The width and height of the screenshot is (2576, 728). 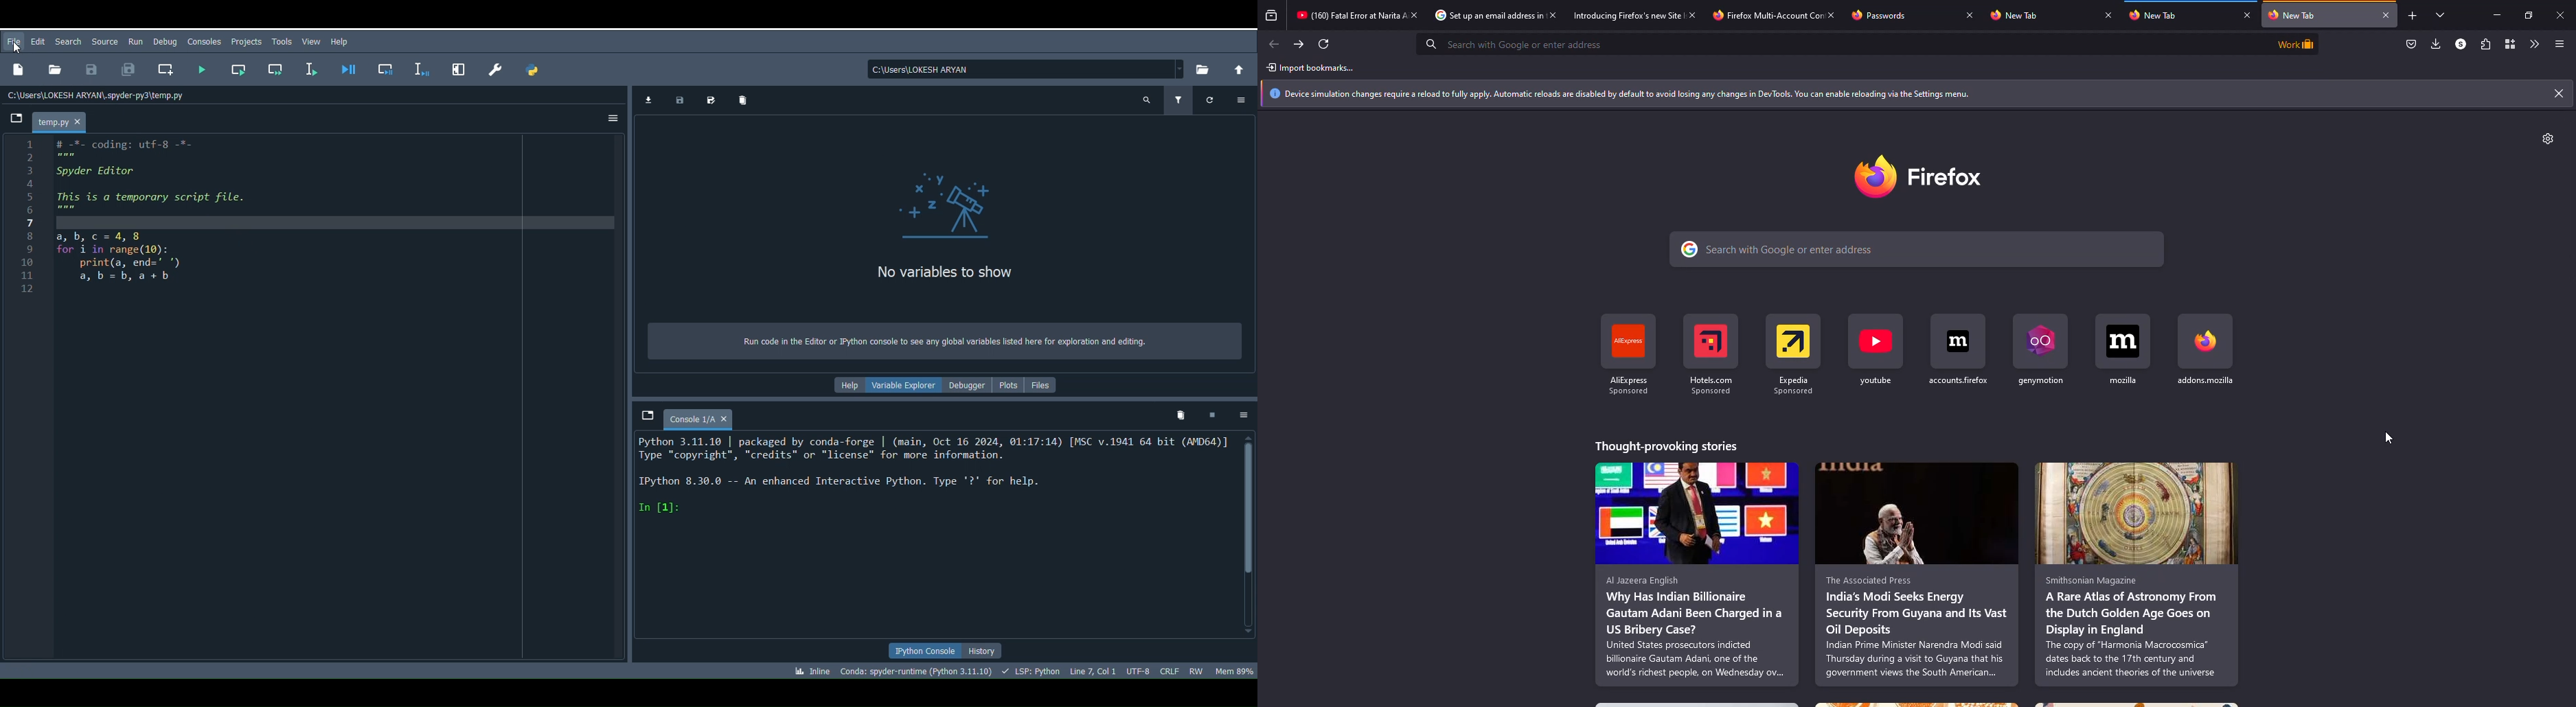 I want to click on Preview of story text, so click(x=1916, y=627).